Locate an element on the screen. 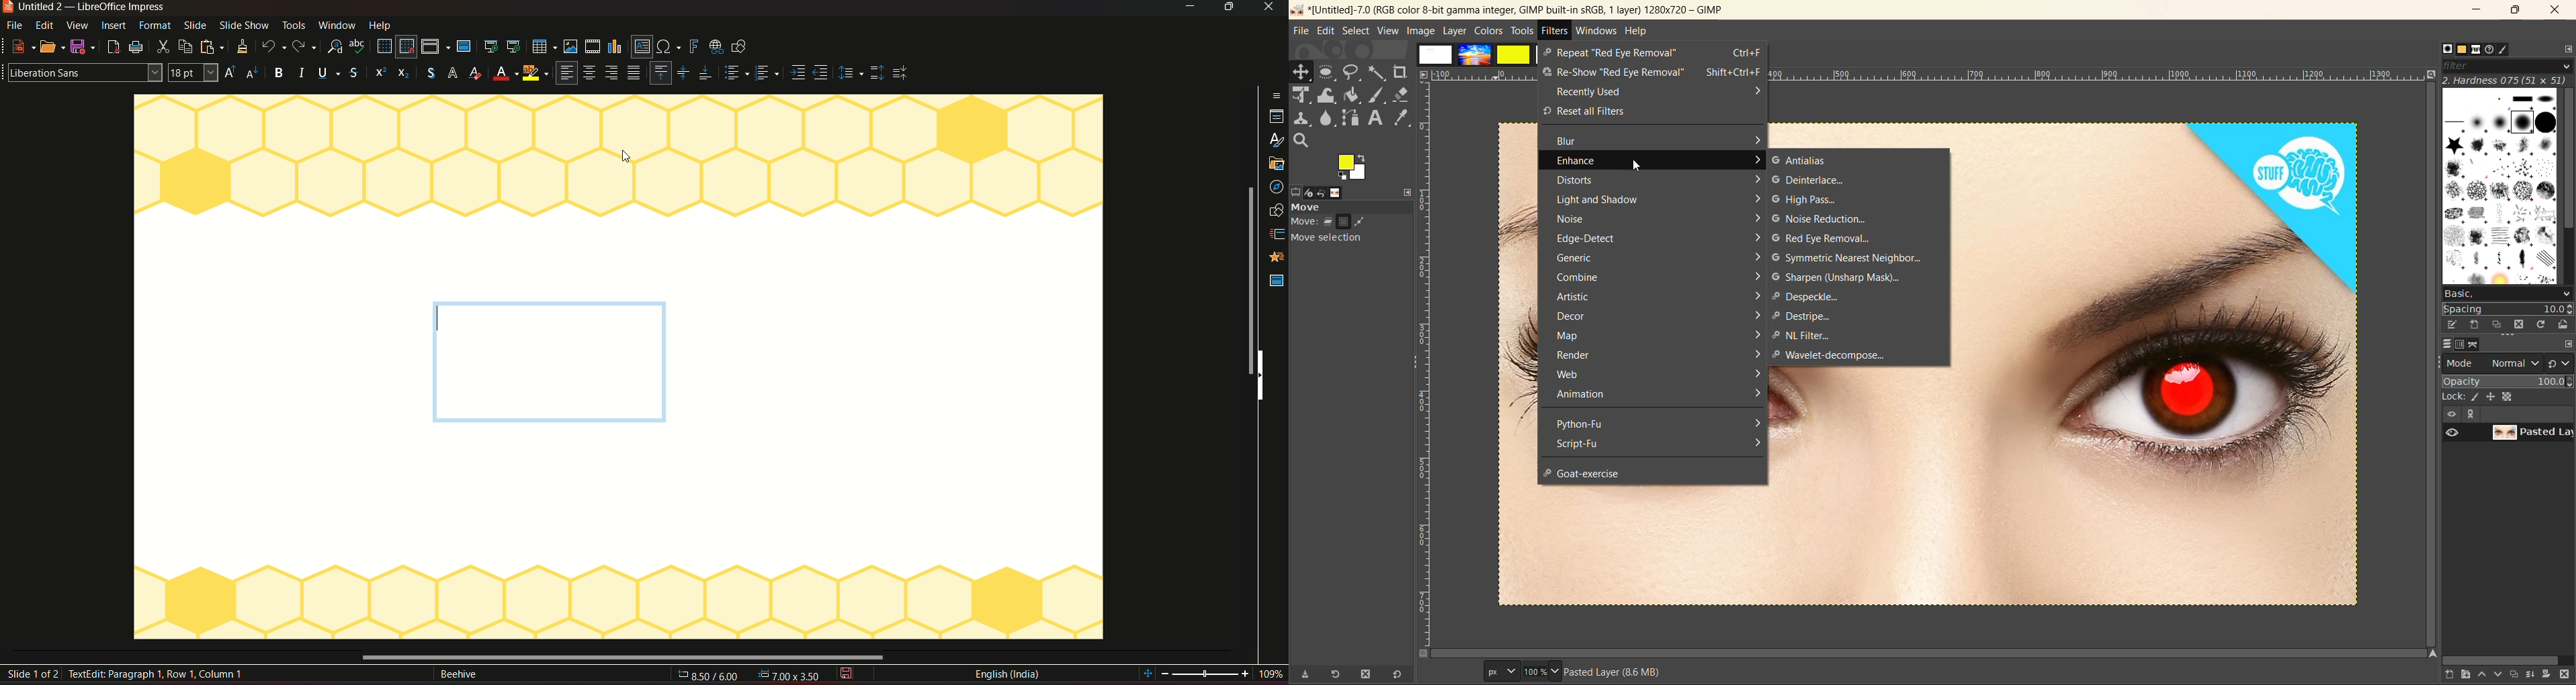 Image resolution: width=2576 pixels, height=700 pixels. antialias is located at coordinates (1804, 162).